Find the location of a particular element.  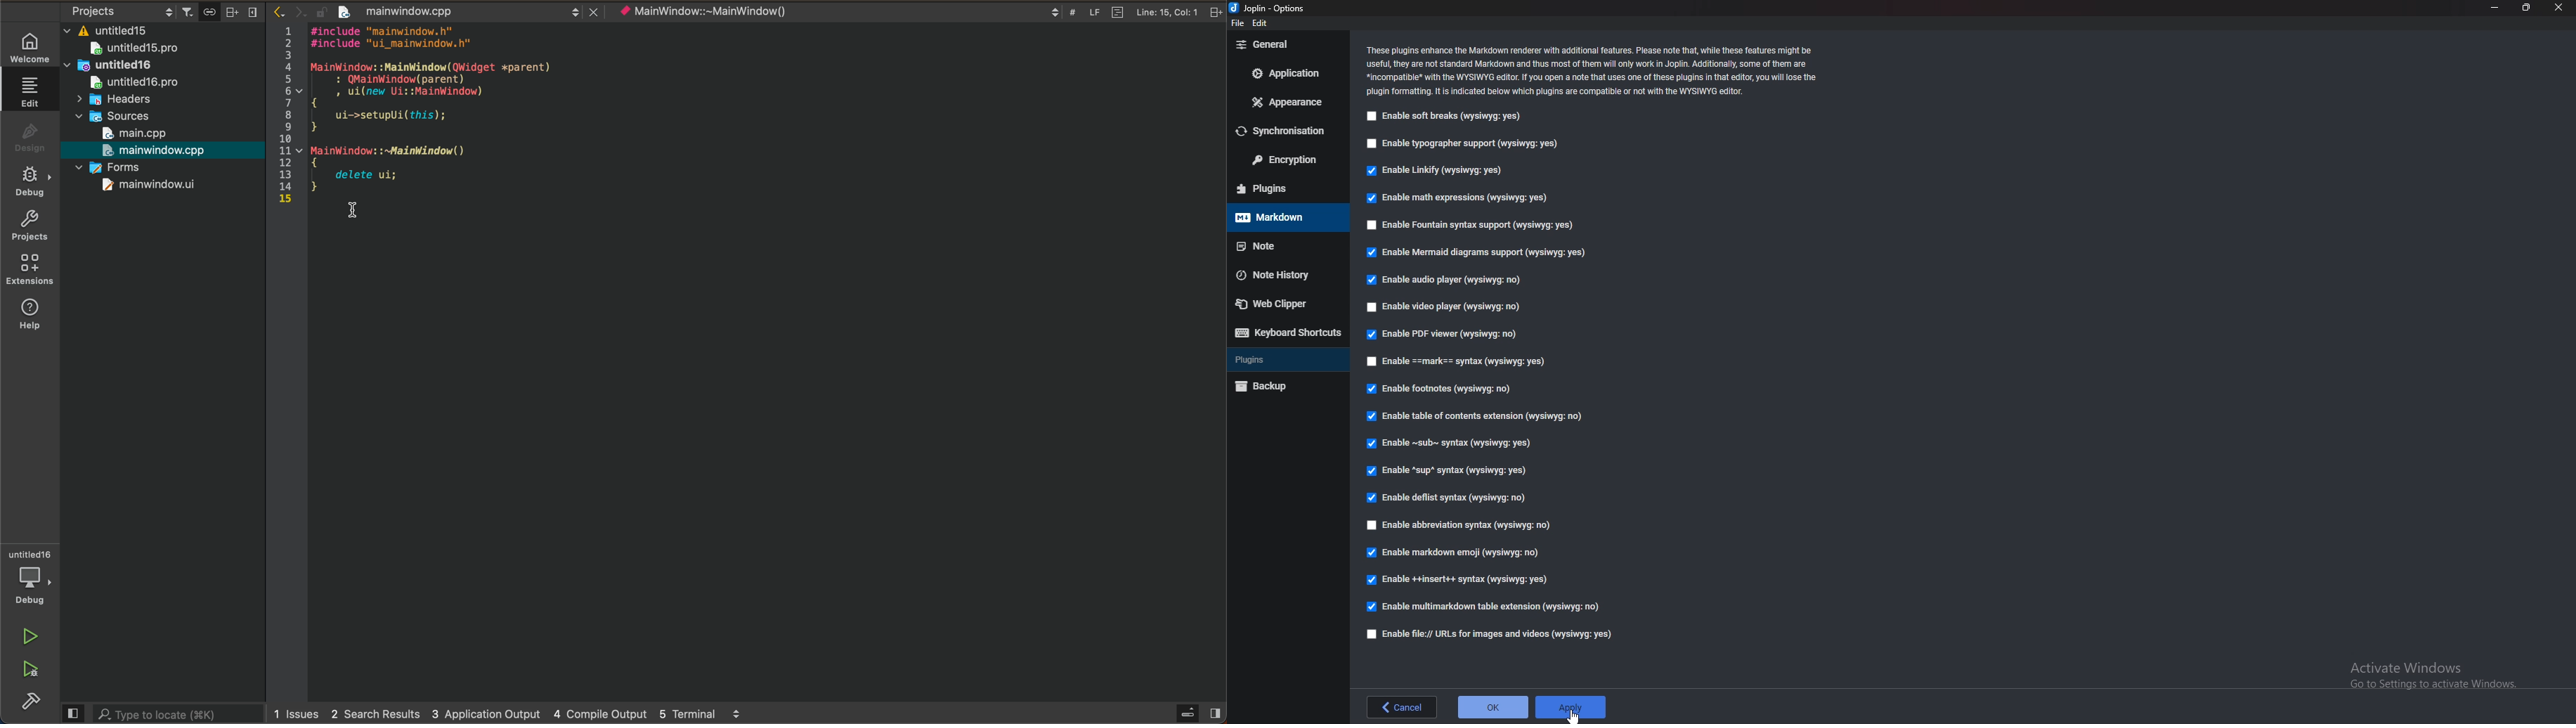

enable P D F viewer (wysiqyg:no) is located at coordinates (1443, 335).